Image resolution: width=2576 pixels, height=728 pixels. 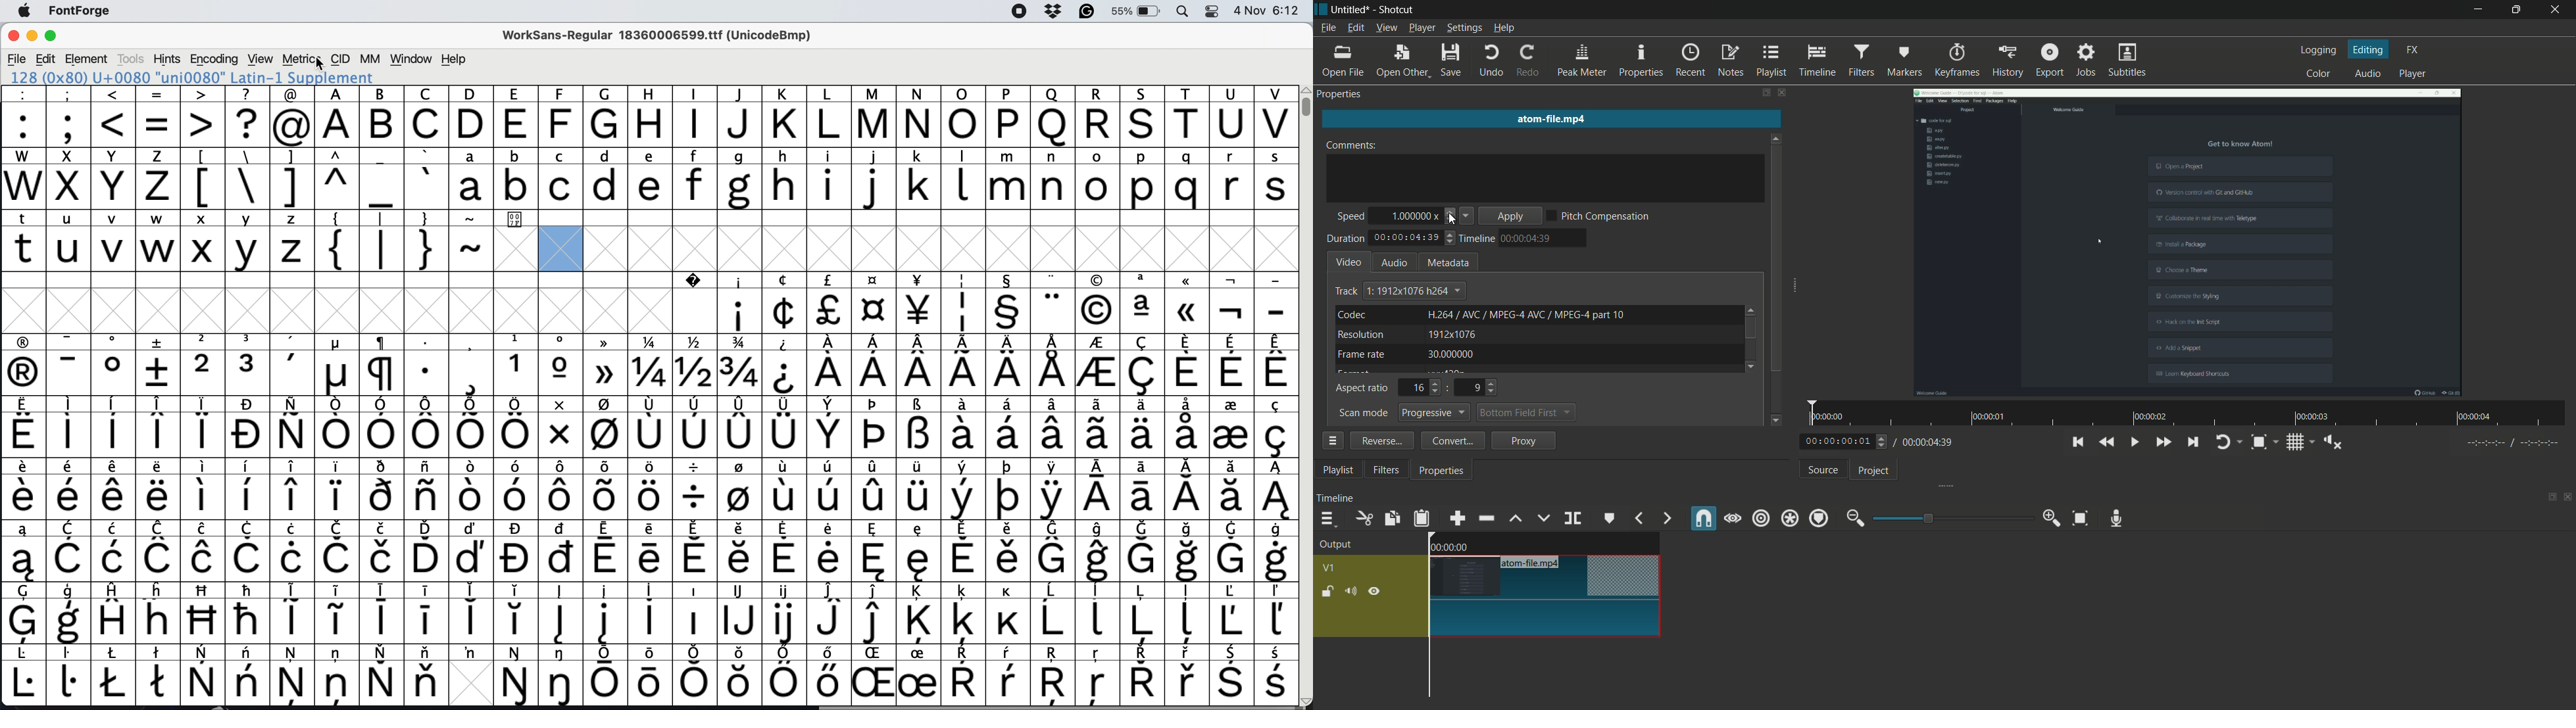 What do you see at coordinates (1941, 487) in the screenshot?
I see `expand` at bounding box center [1941, 487].